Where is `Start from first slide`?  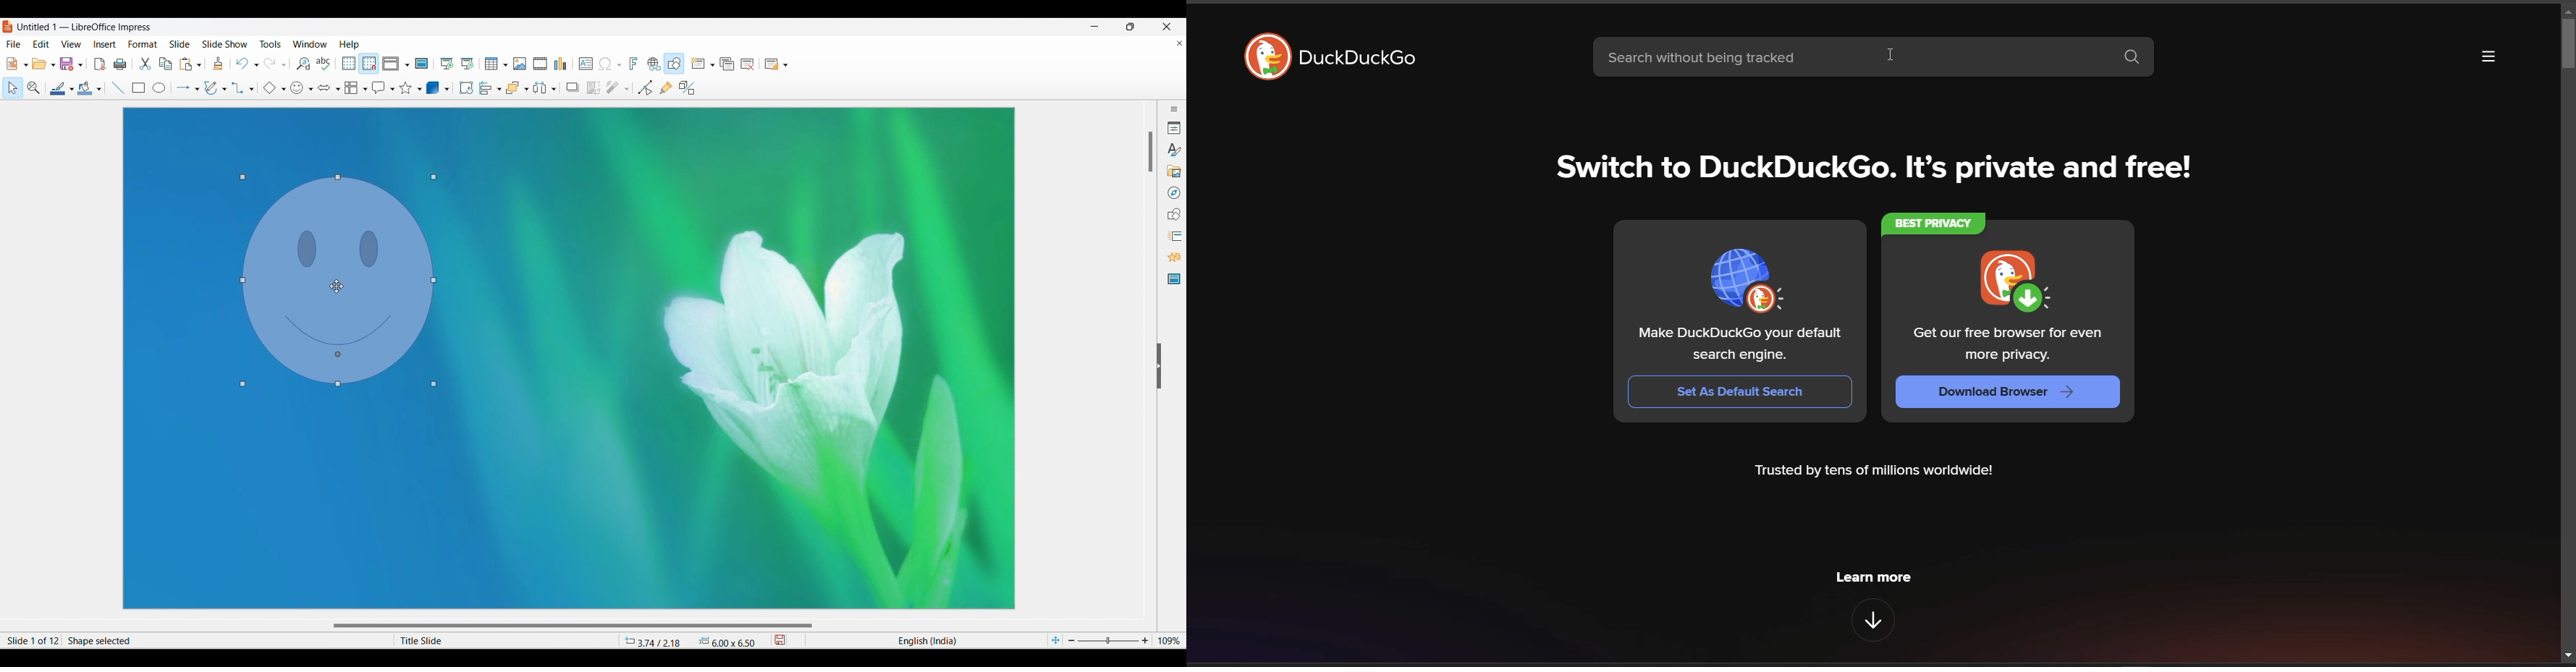 Start from first slide is located at coordinates (446, 64).